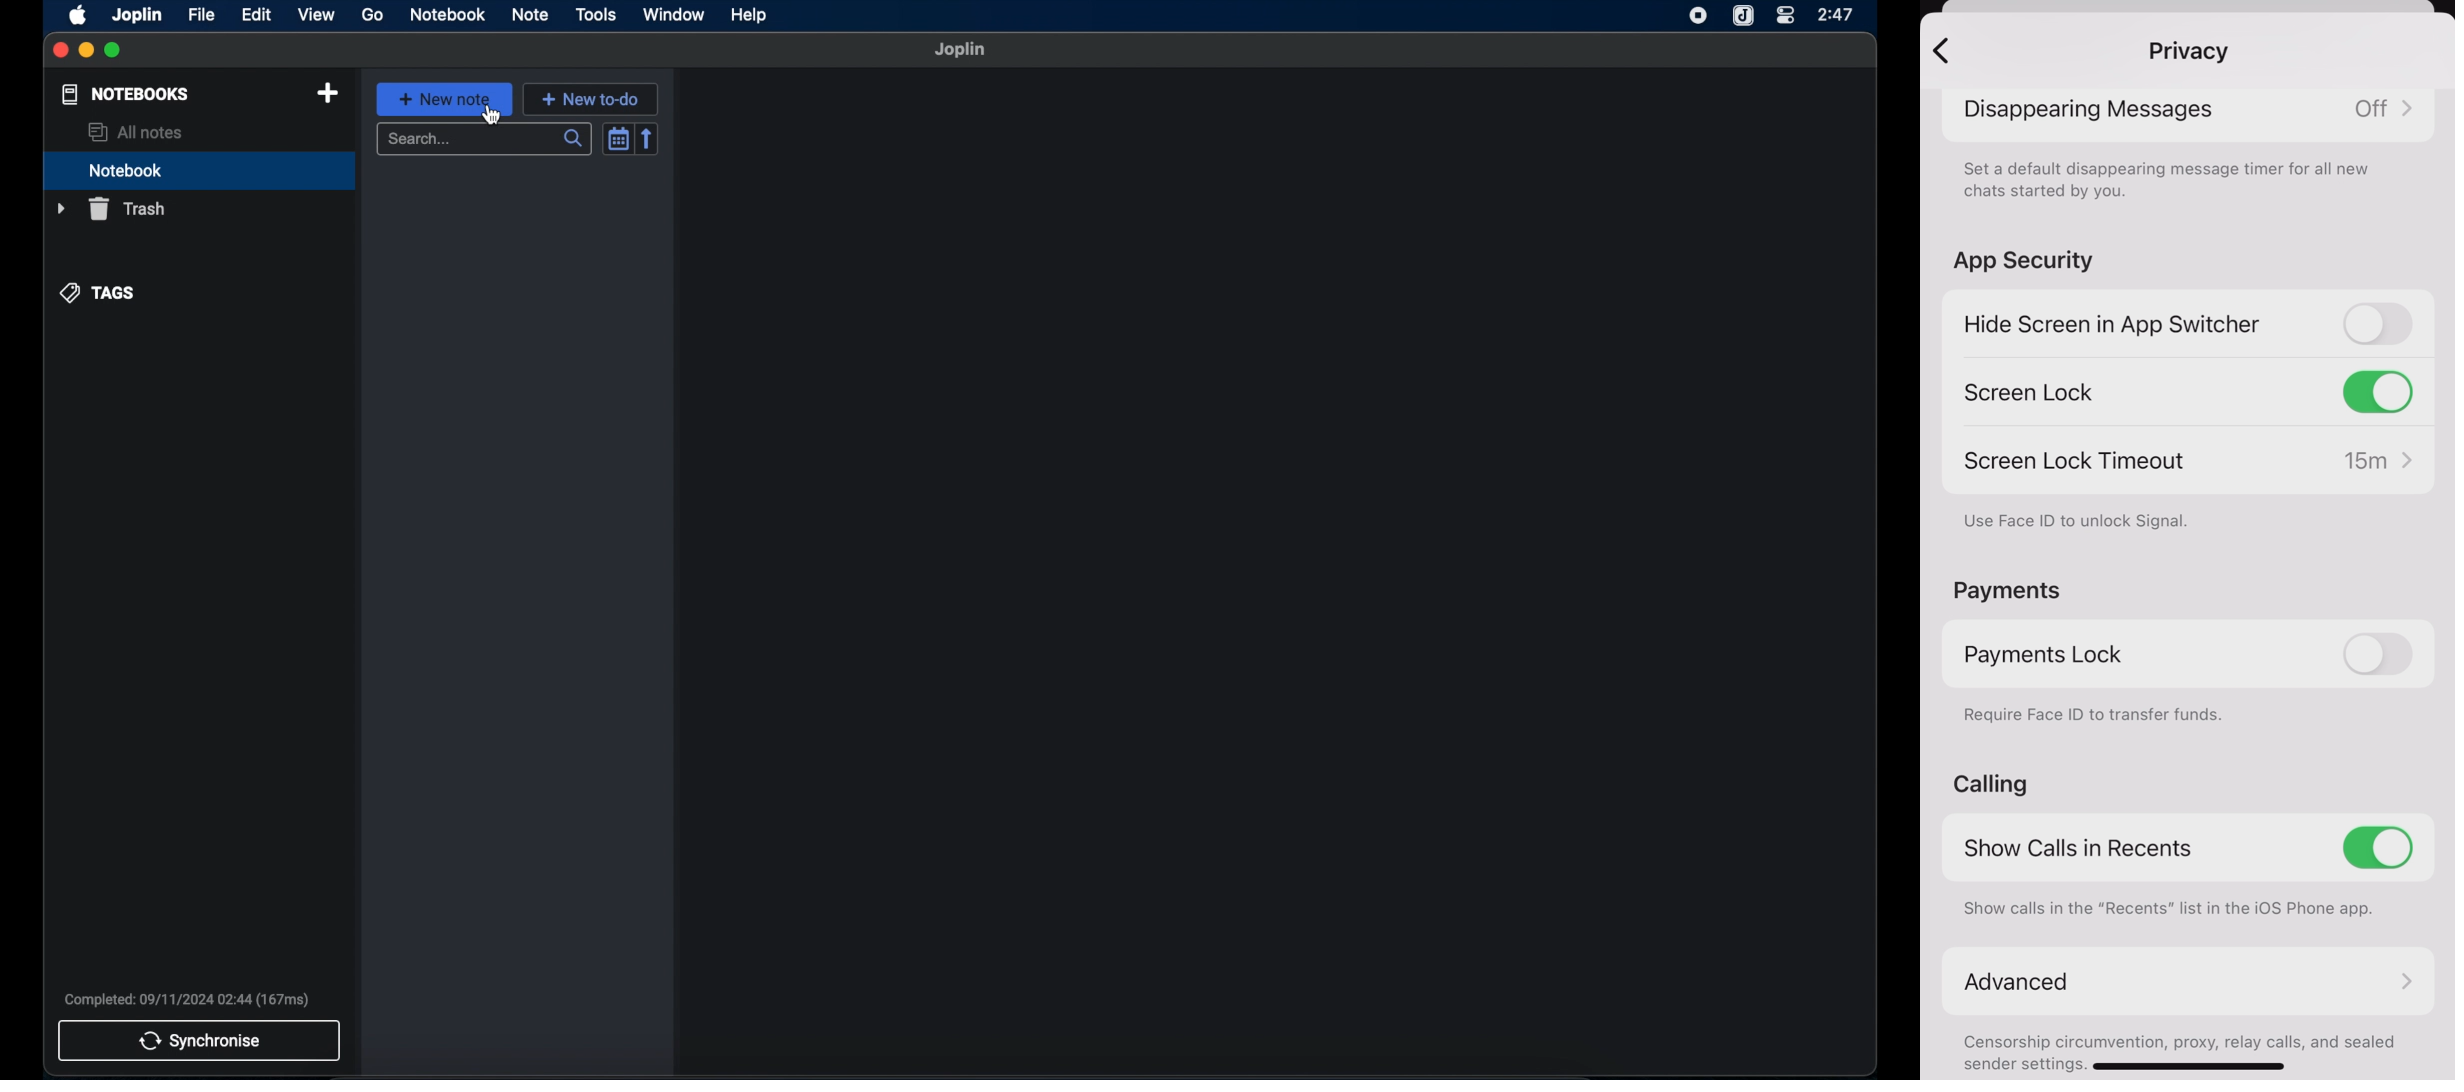 This screenshot has height=1092, width=2464. Describe the element at coordinates (447, 14) in the screenshot. I see `notebook` at that location.